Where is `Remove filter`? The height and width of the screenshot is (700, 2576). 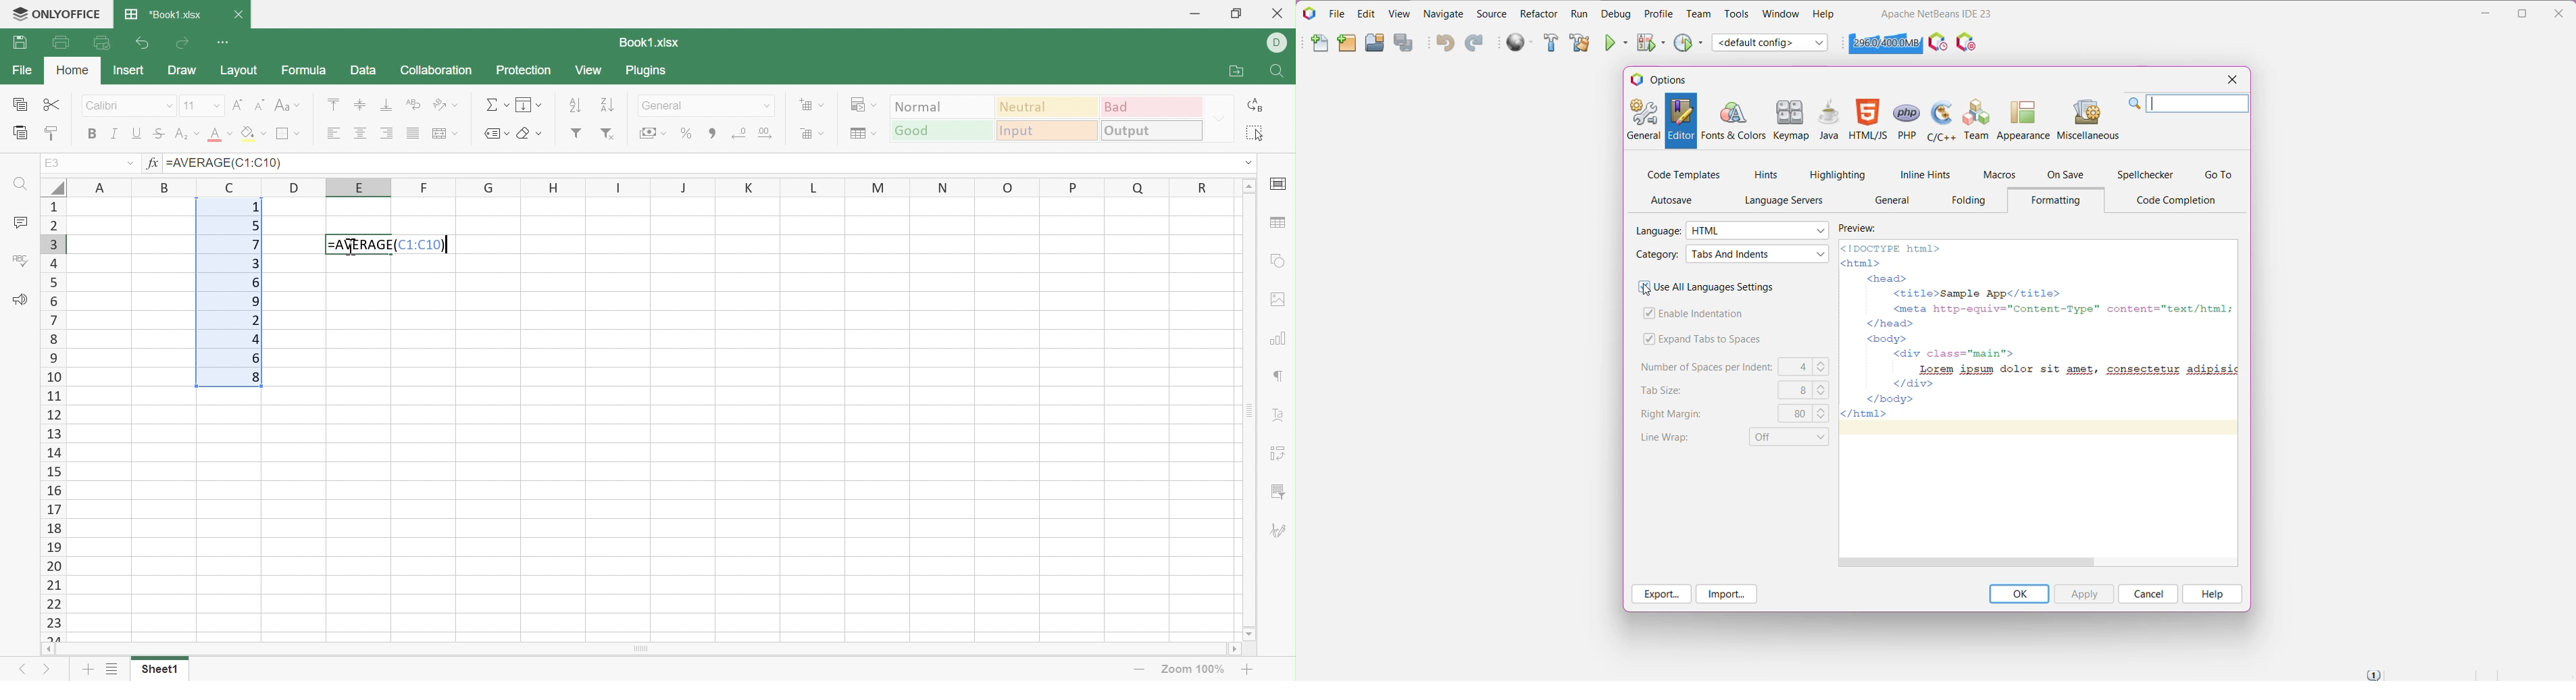
Remove filter is located at coordinates (609, 134).